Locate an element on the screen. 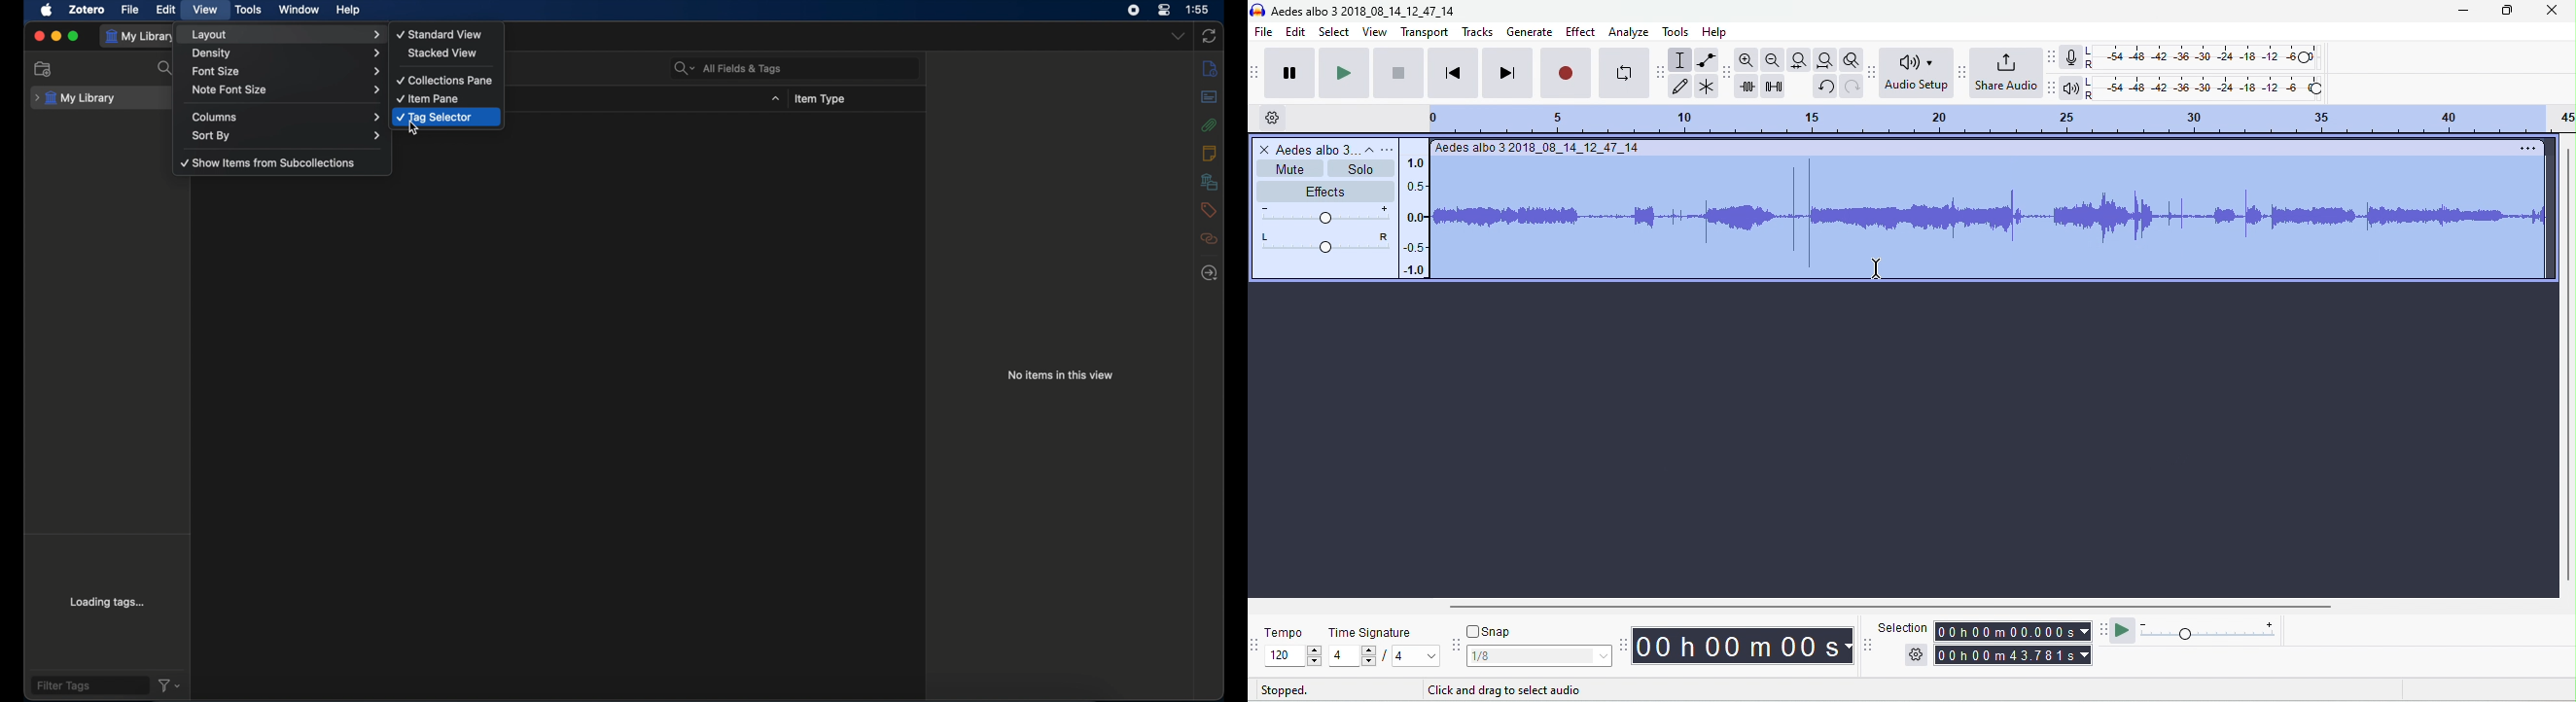 Image resolution: width=2576 pixels, height=728 pixels. screen recorder is located at coordinates (1134, 10).